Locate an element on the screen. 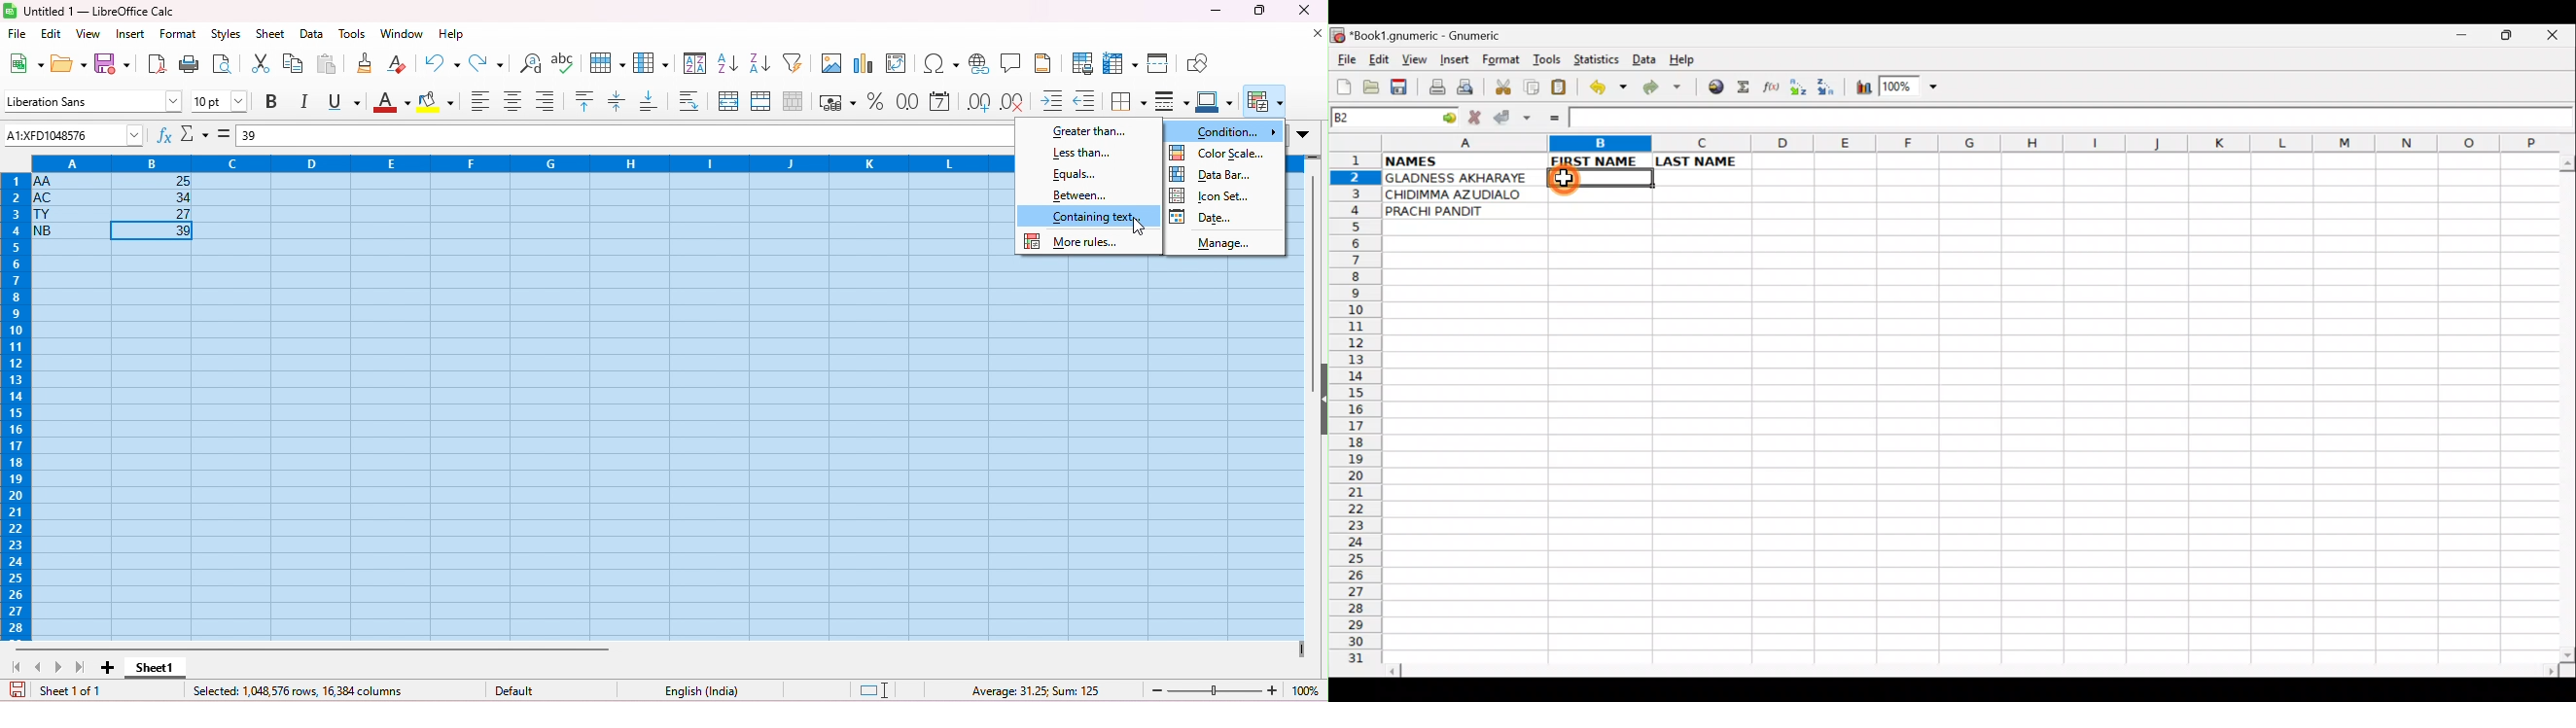 This screenshot has height=728, width=2576. last sheet is located at coordinates (80, 668).